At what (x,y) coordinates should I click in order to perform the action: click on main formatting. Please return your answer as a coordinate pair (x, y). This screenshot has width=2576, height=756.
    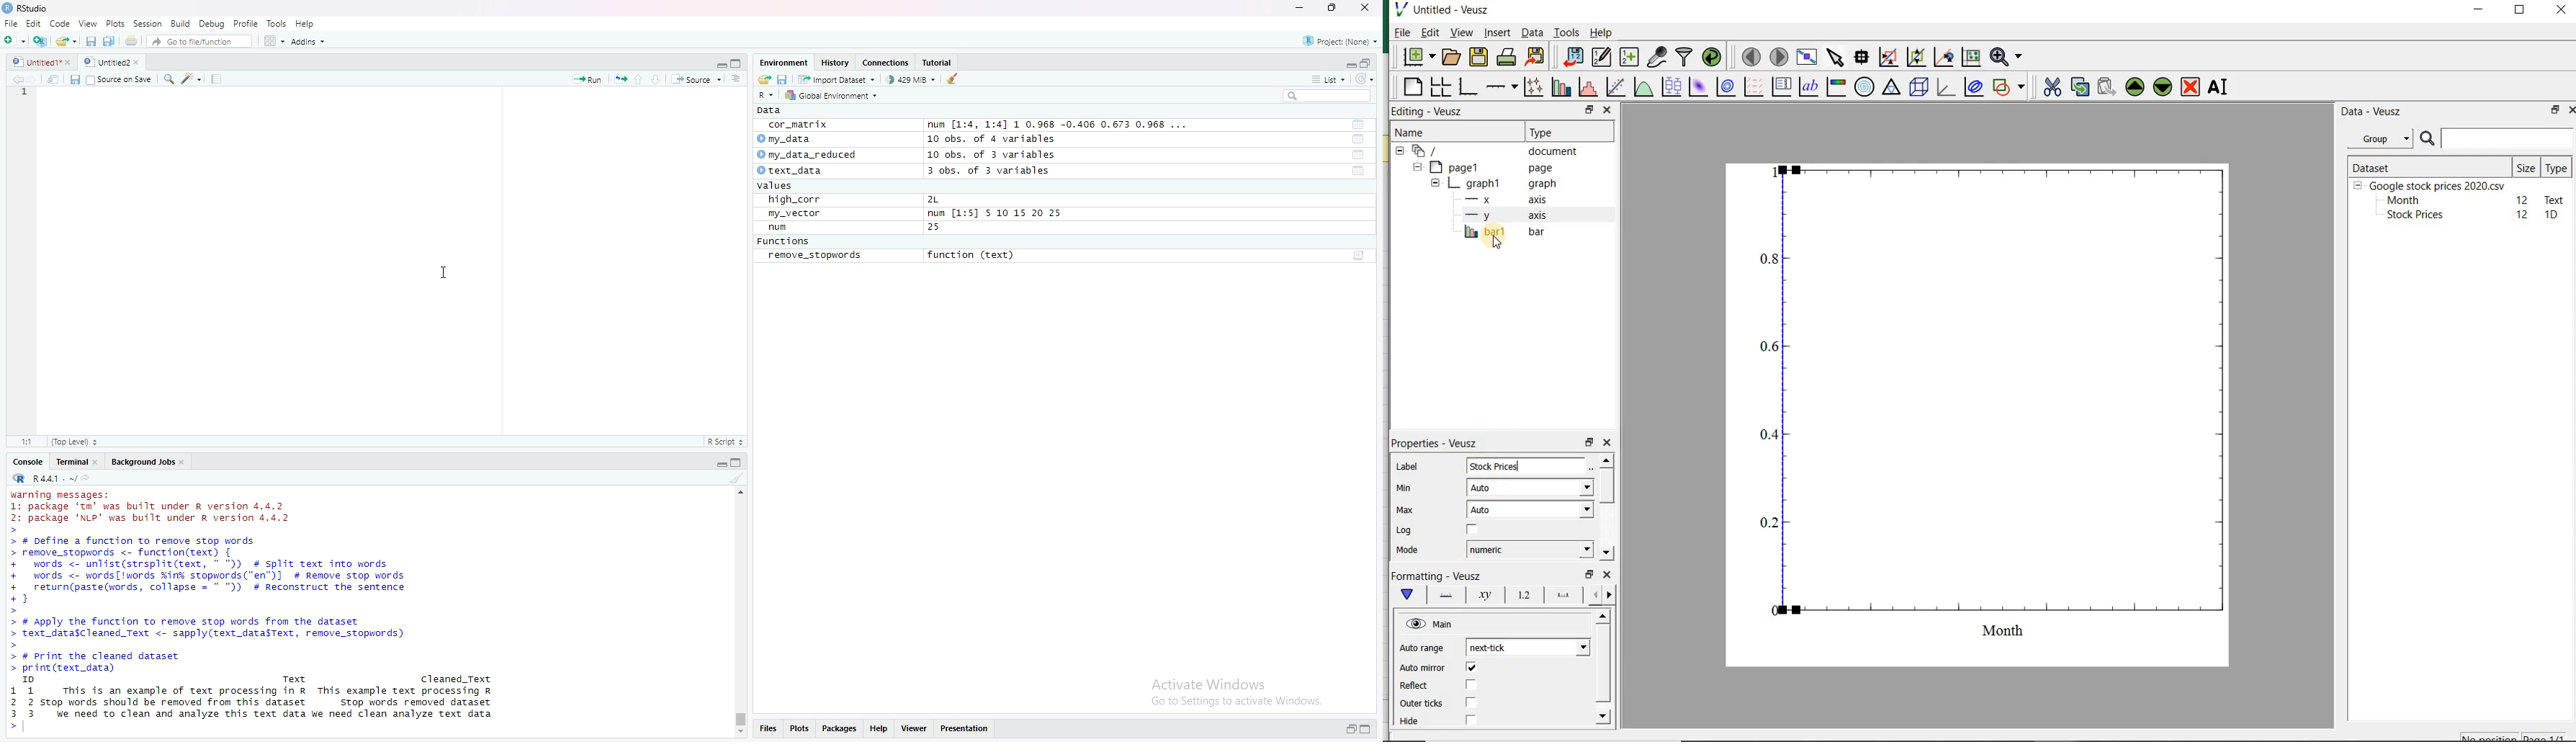
    Looking at the image, I should click on (1404, 594).